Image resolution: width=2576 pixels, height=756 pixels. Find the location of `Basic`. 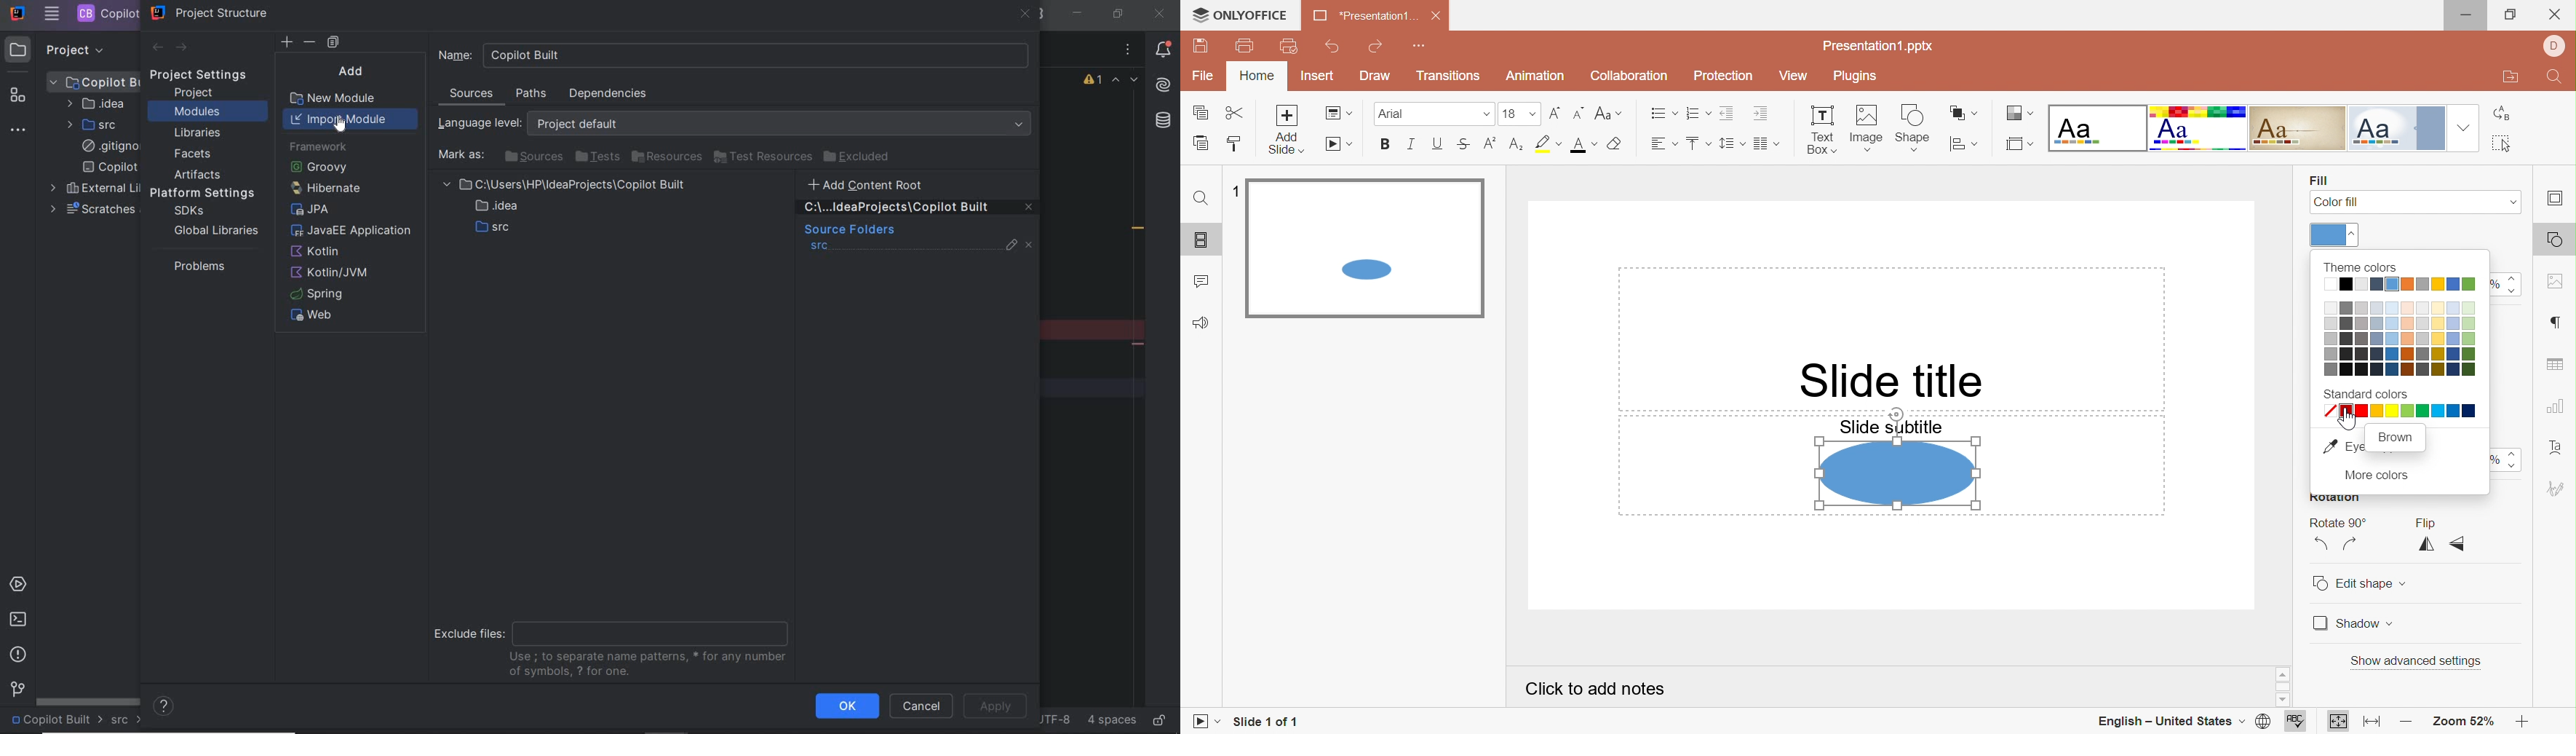

Basic is located at coordinates (2198, 129).